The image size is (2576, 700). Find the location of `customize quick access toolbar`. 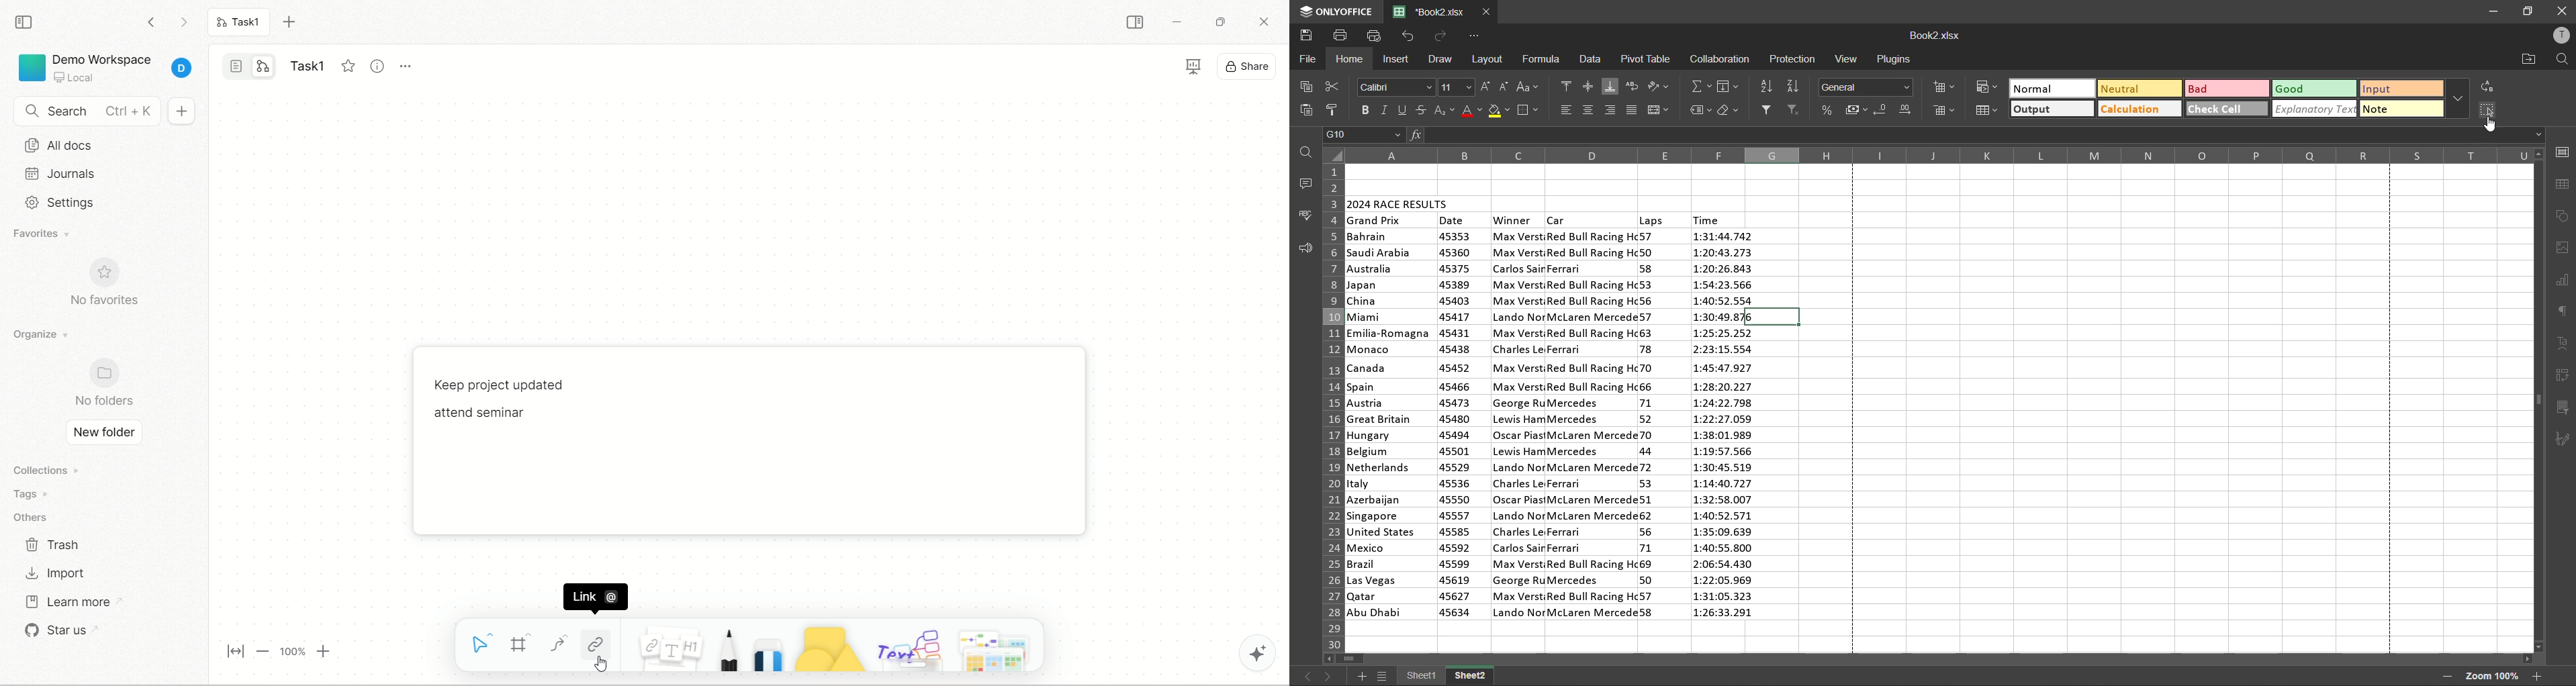

customize quick access toolbar is located at coordinates (1475, 35).